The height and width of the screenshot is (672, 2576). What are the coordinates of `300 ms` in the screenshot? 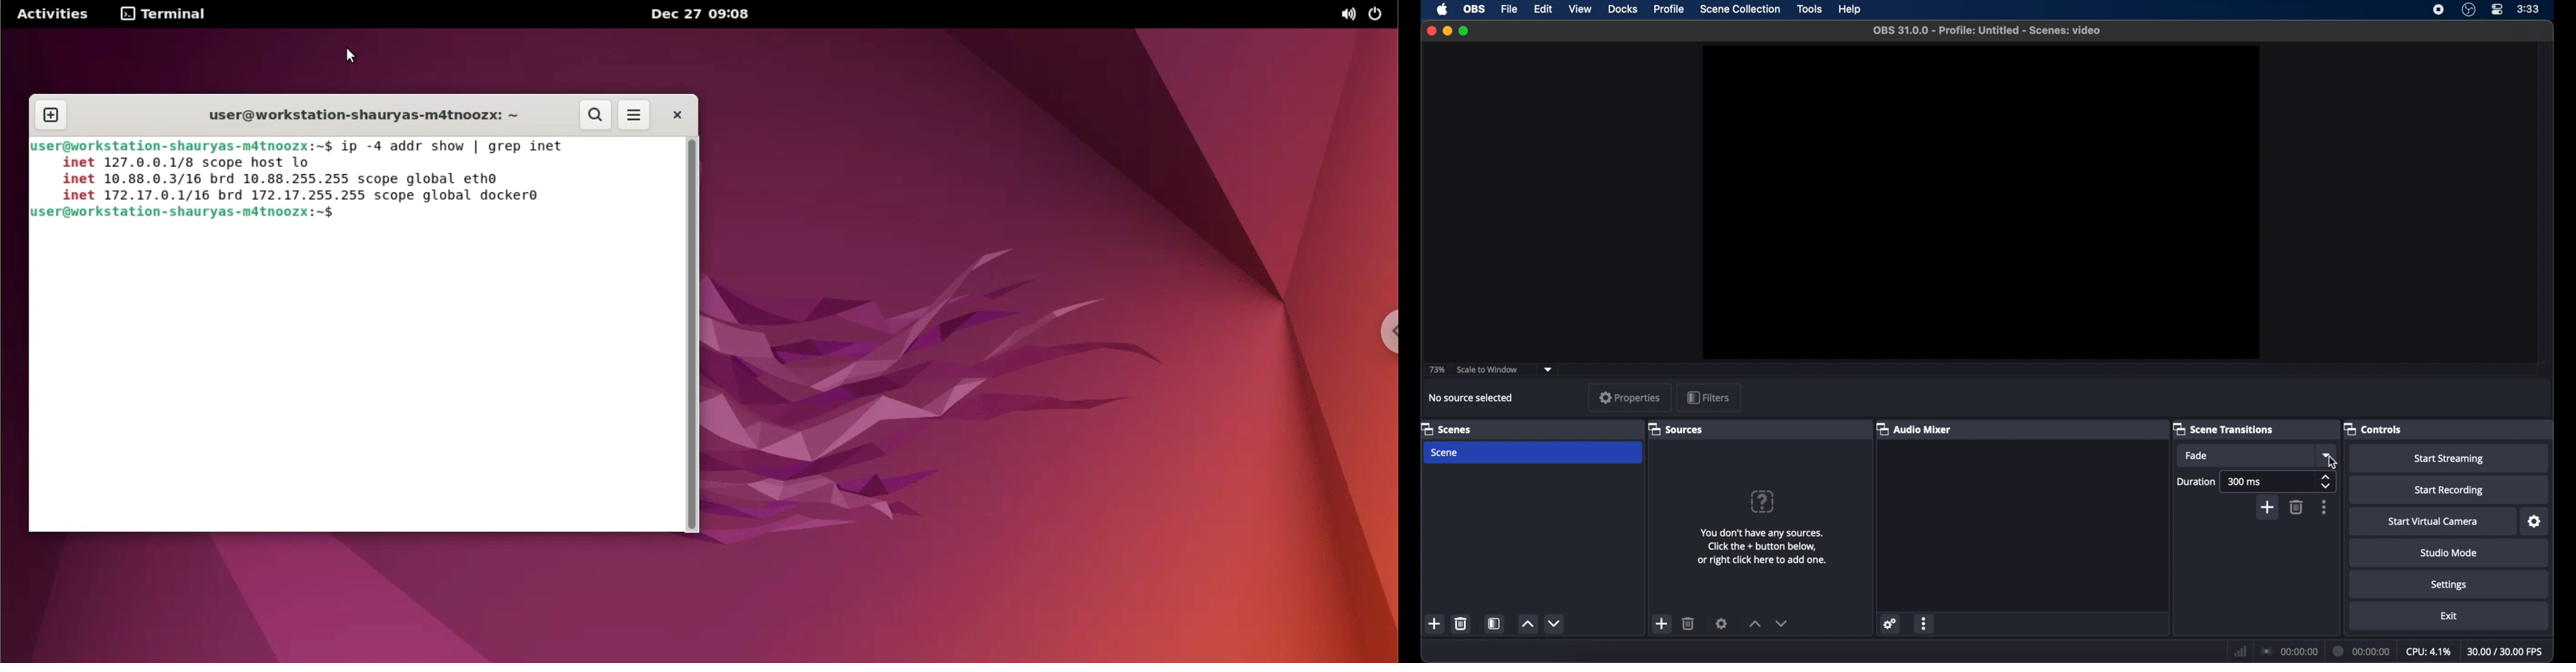 It's located at (2245, 481).